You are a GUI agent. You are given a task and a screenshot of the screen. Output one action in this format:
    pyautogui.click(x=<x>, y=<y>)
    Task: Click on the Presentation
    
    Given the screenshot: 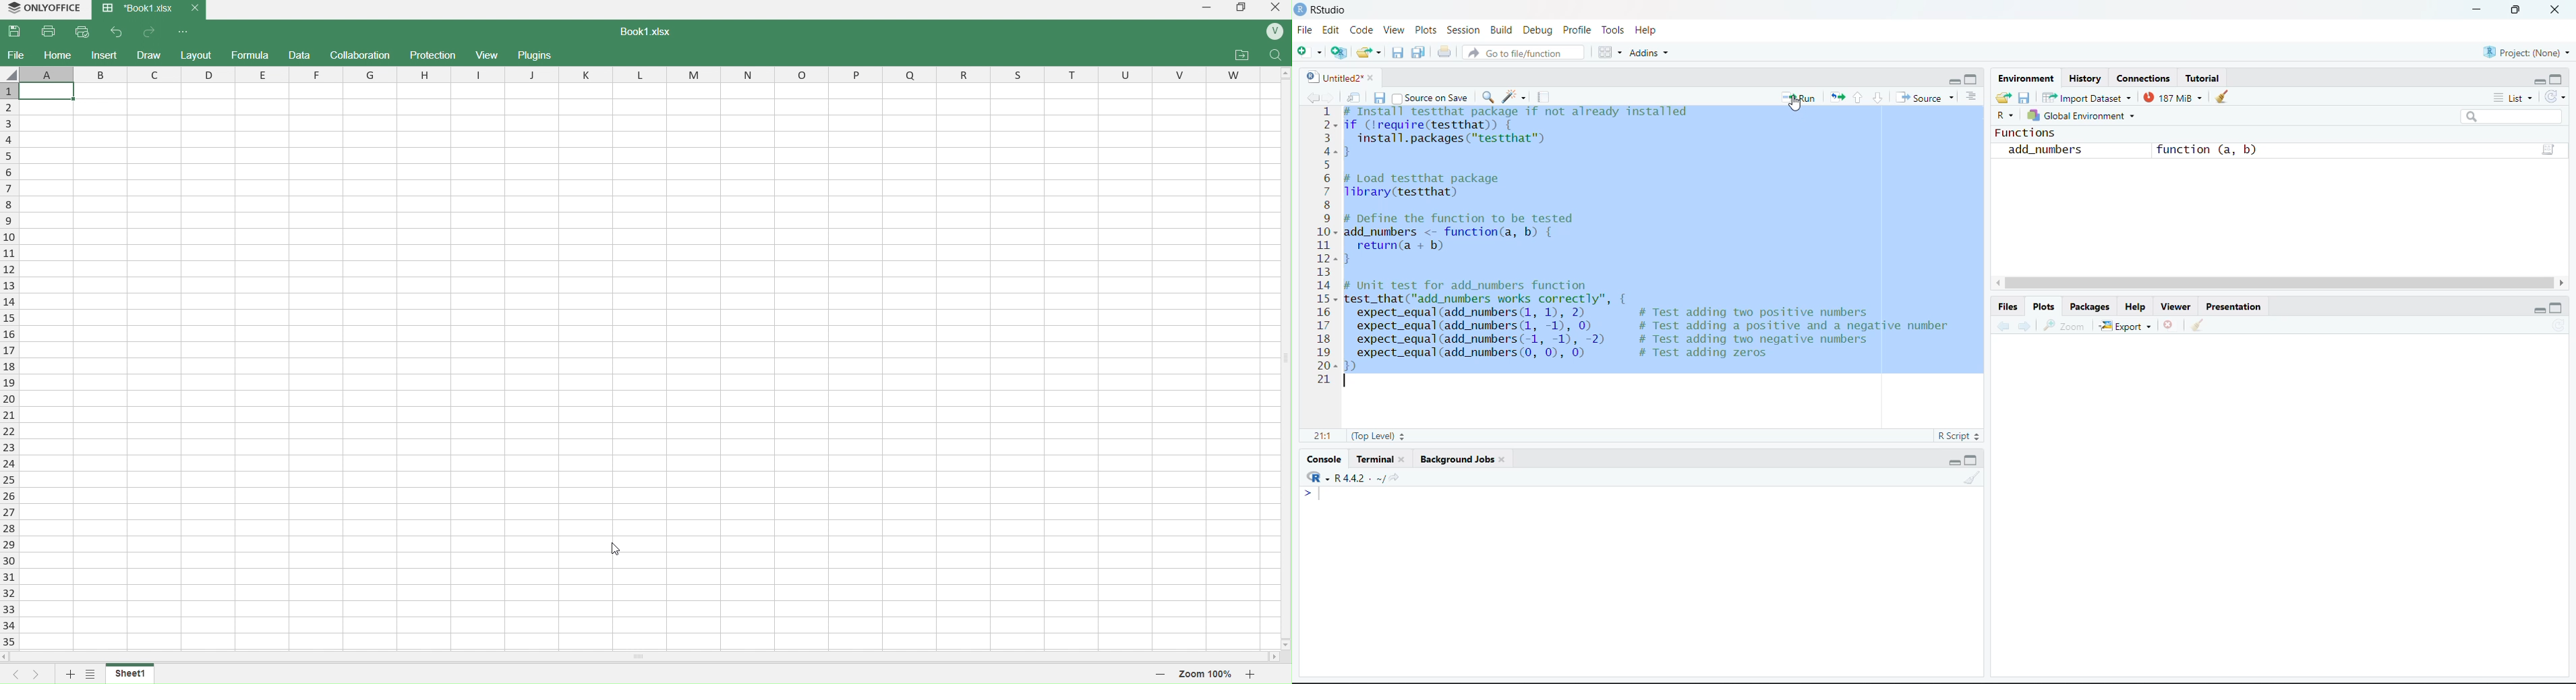 What is the action you would take?
    pyautogui.click(x=2235, y=307)
    